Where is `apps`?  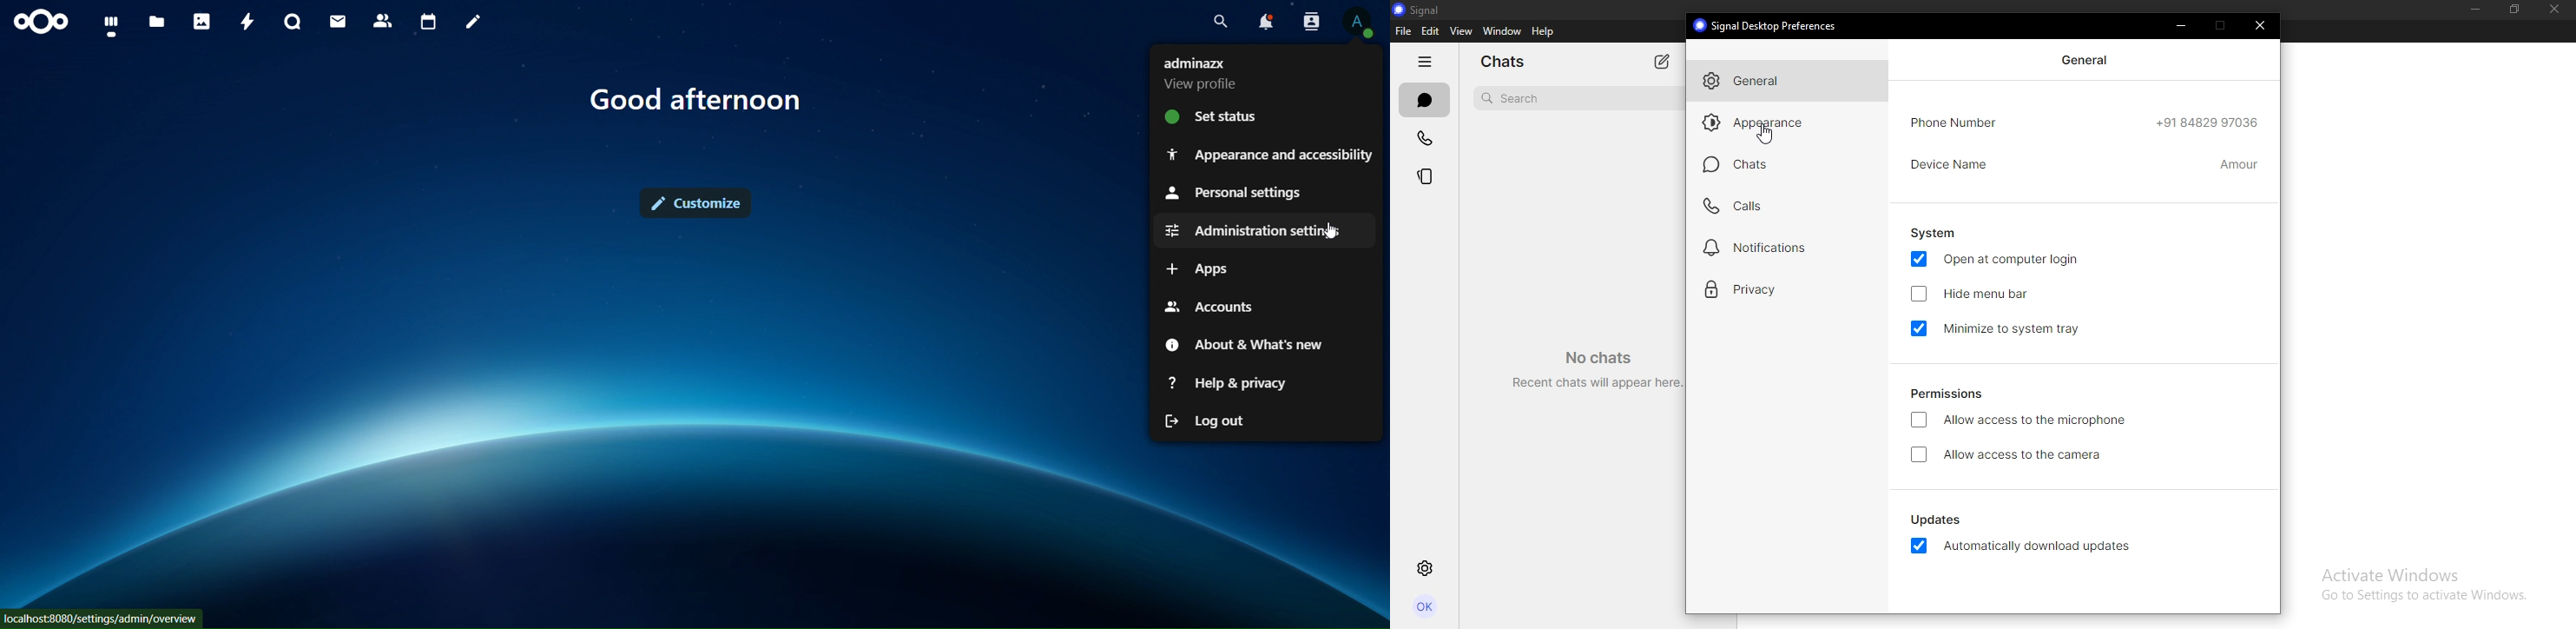 apps is located at coordinates (1200, 270).